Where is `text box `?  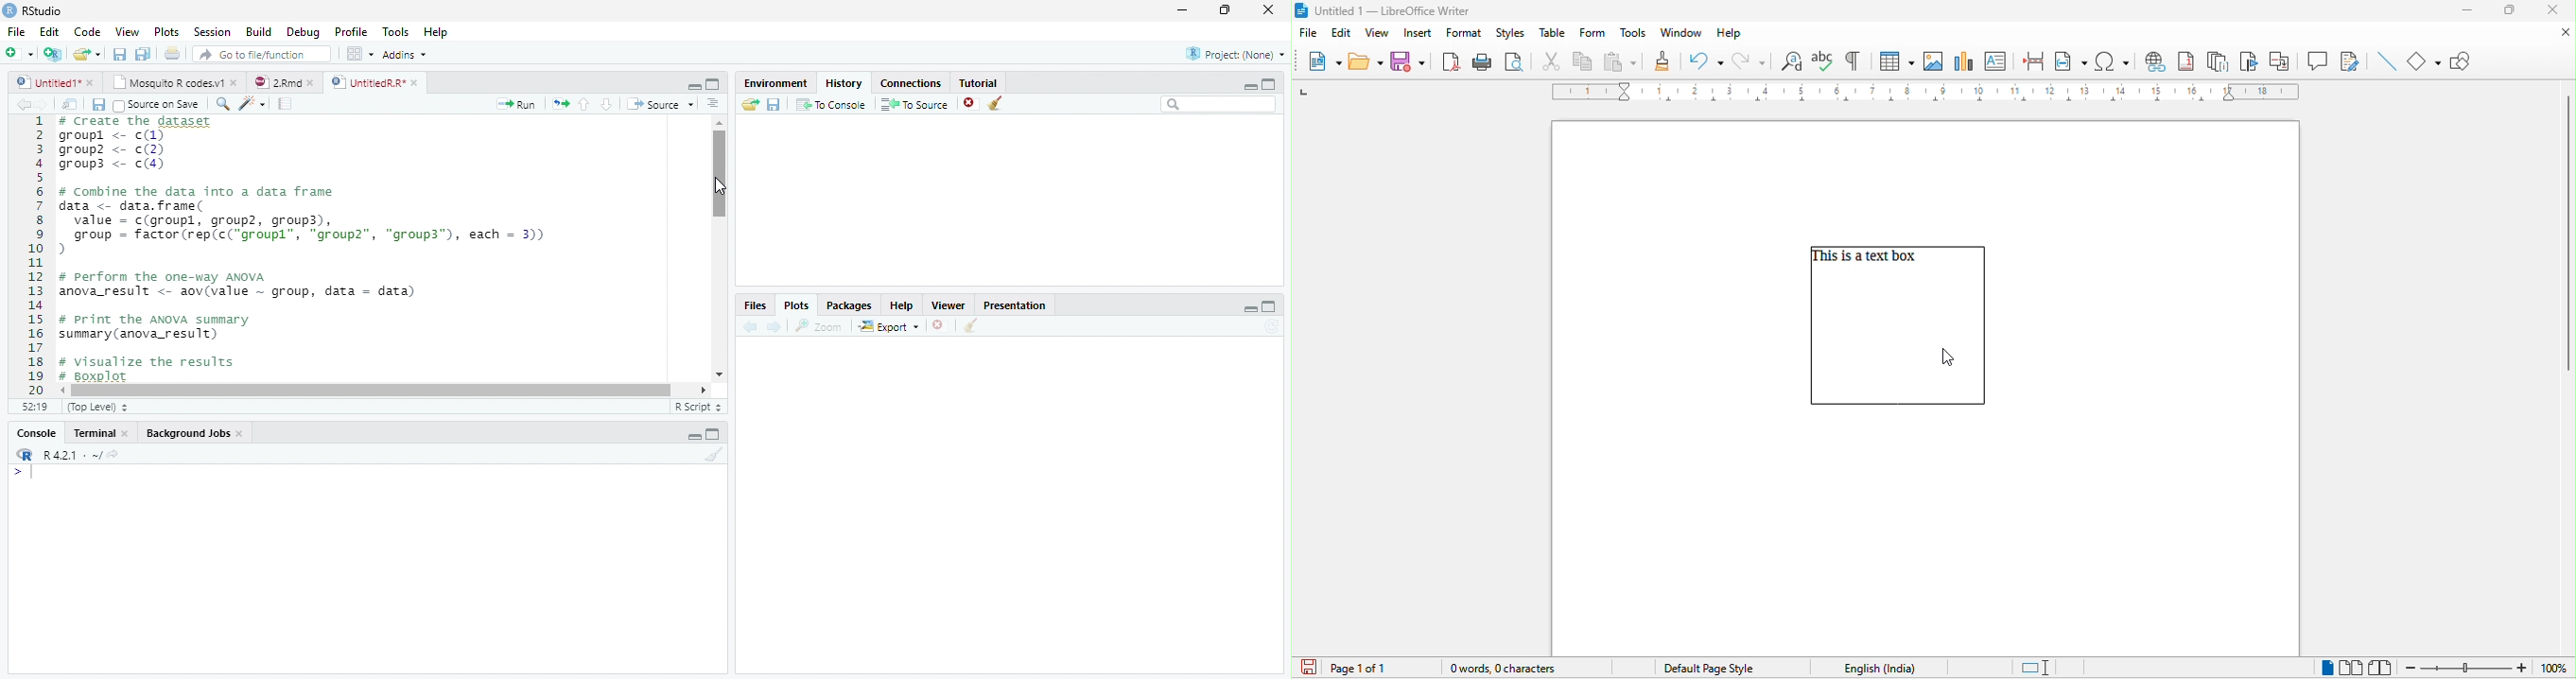
text box  is located at coordinates (1897, 340).